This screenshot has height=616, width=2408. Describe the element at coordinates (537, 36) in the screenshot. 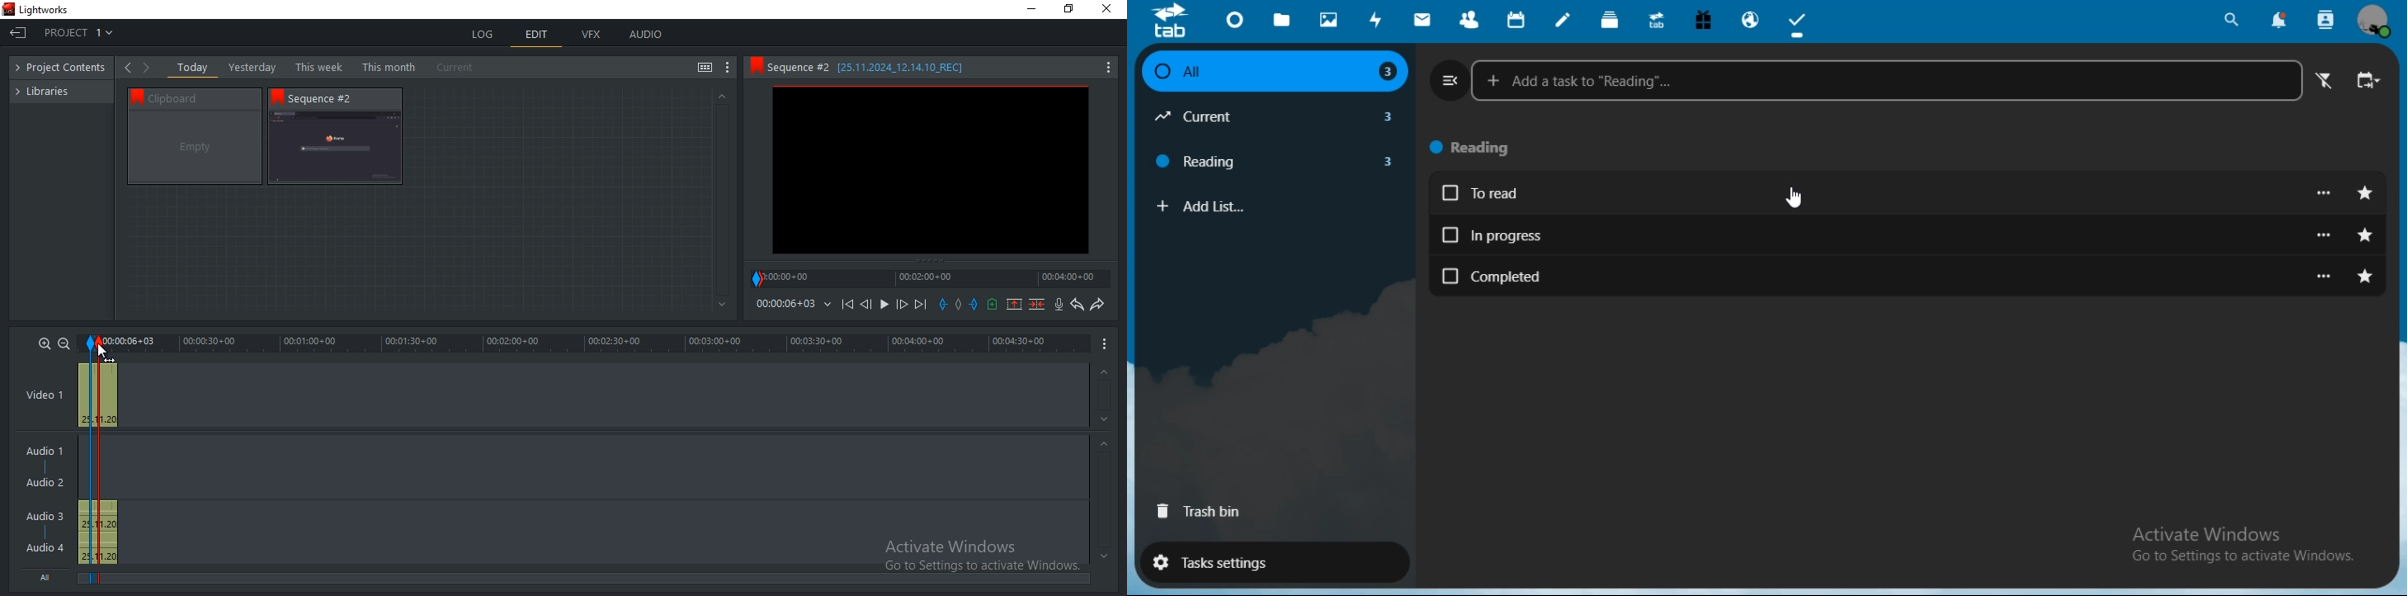

I see `edit` at that location.